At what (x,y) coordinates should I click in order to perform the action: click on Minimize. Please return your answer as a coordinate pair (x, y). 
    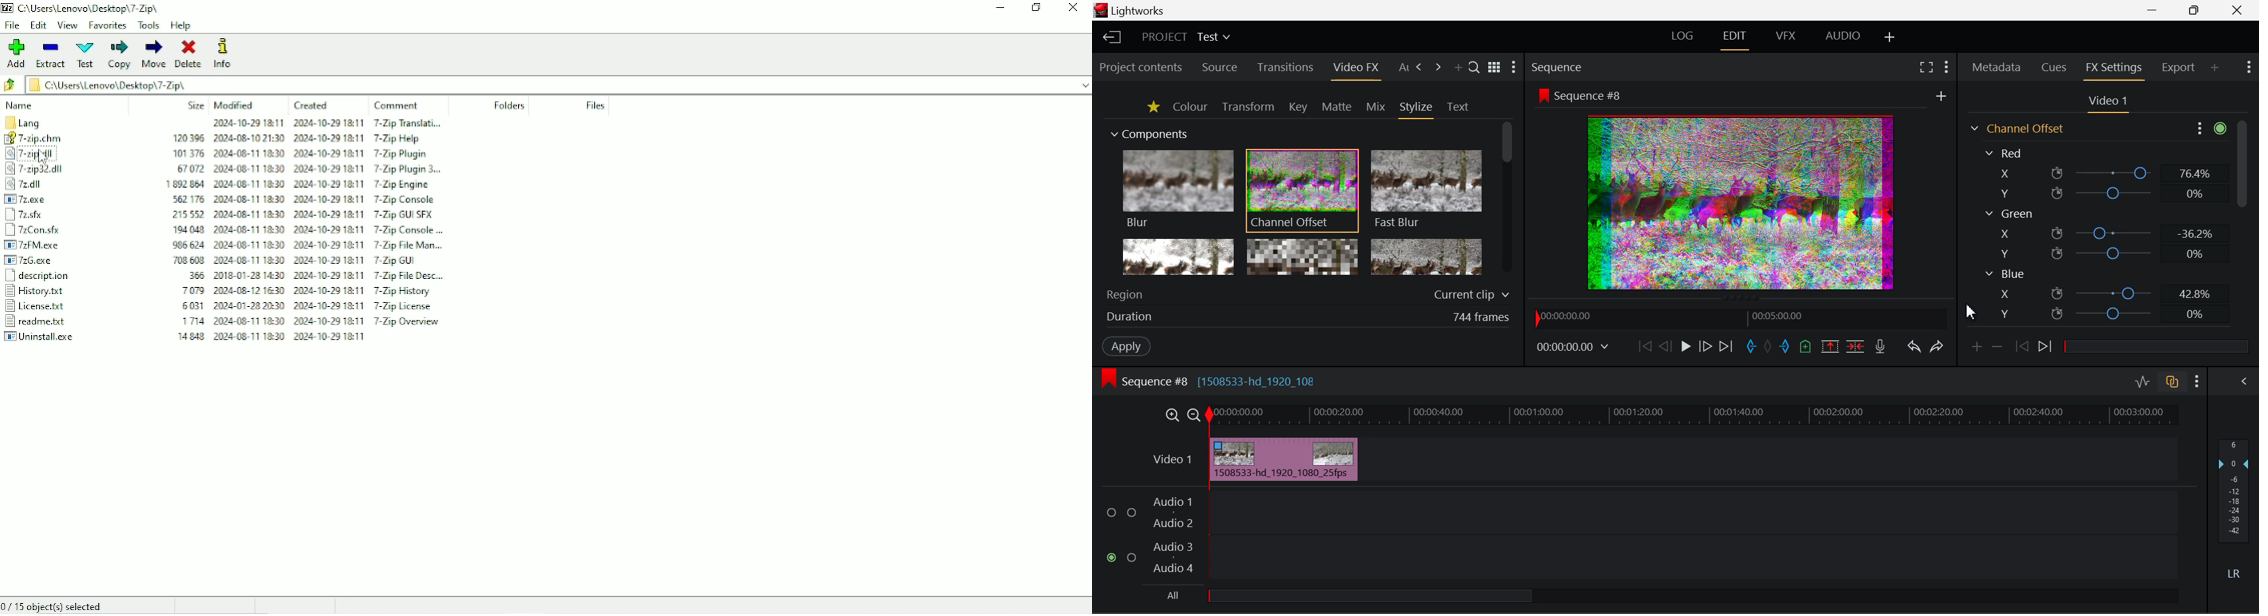
    Looking at the image, I should click on (1000, 7).